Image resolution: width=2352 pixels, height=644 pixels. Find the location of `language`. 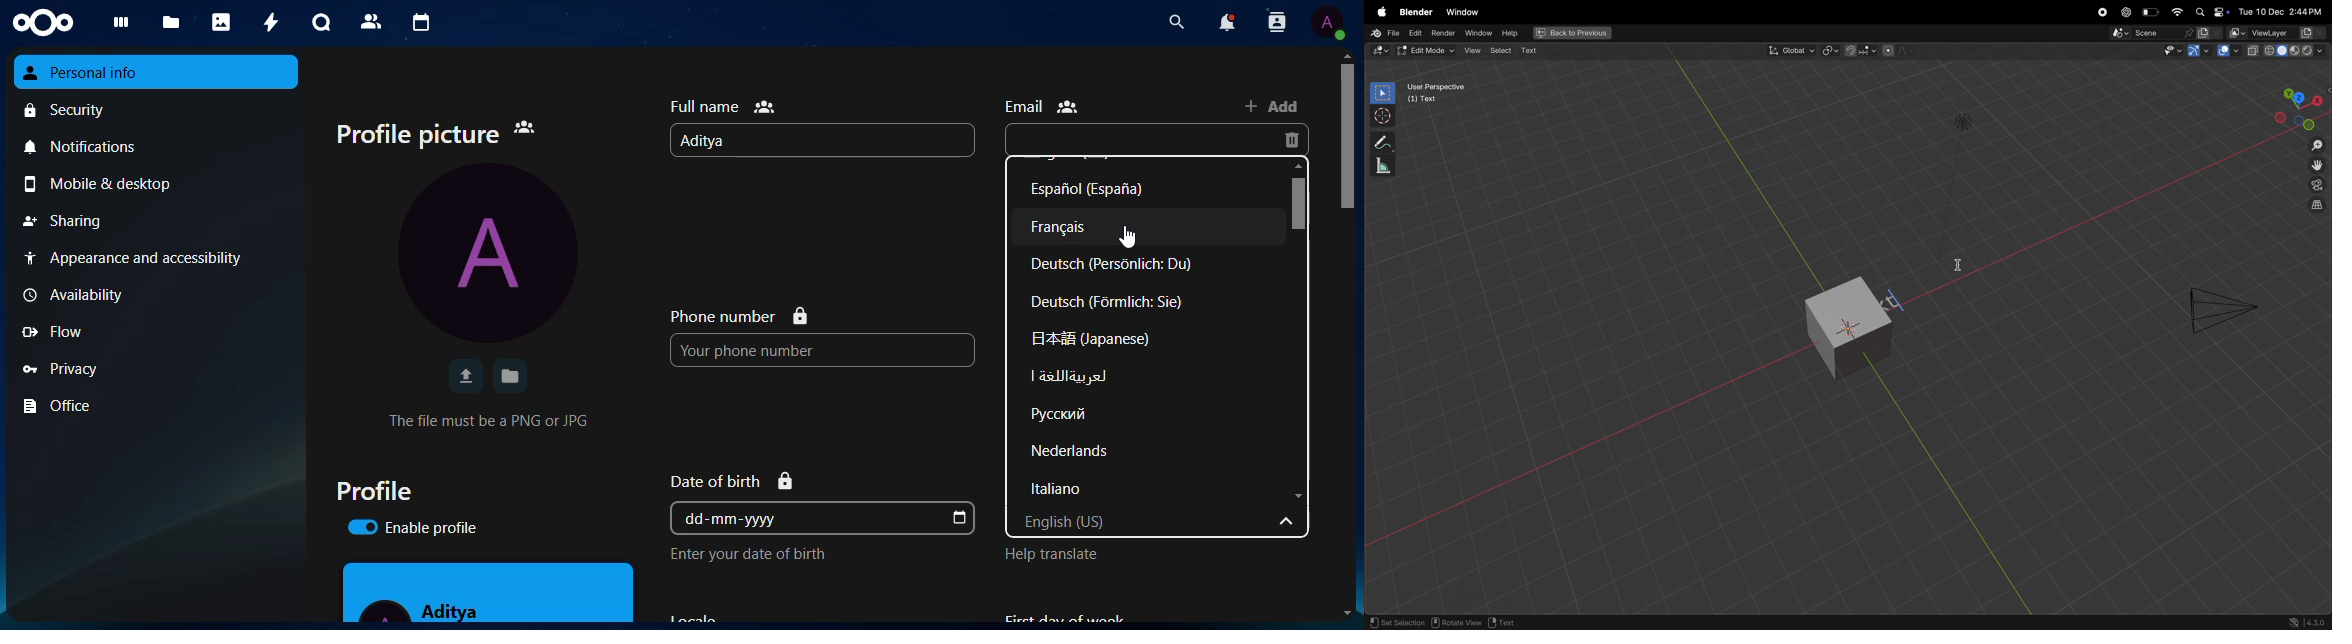

language is located at coordinates (1074, 414).